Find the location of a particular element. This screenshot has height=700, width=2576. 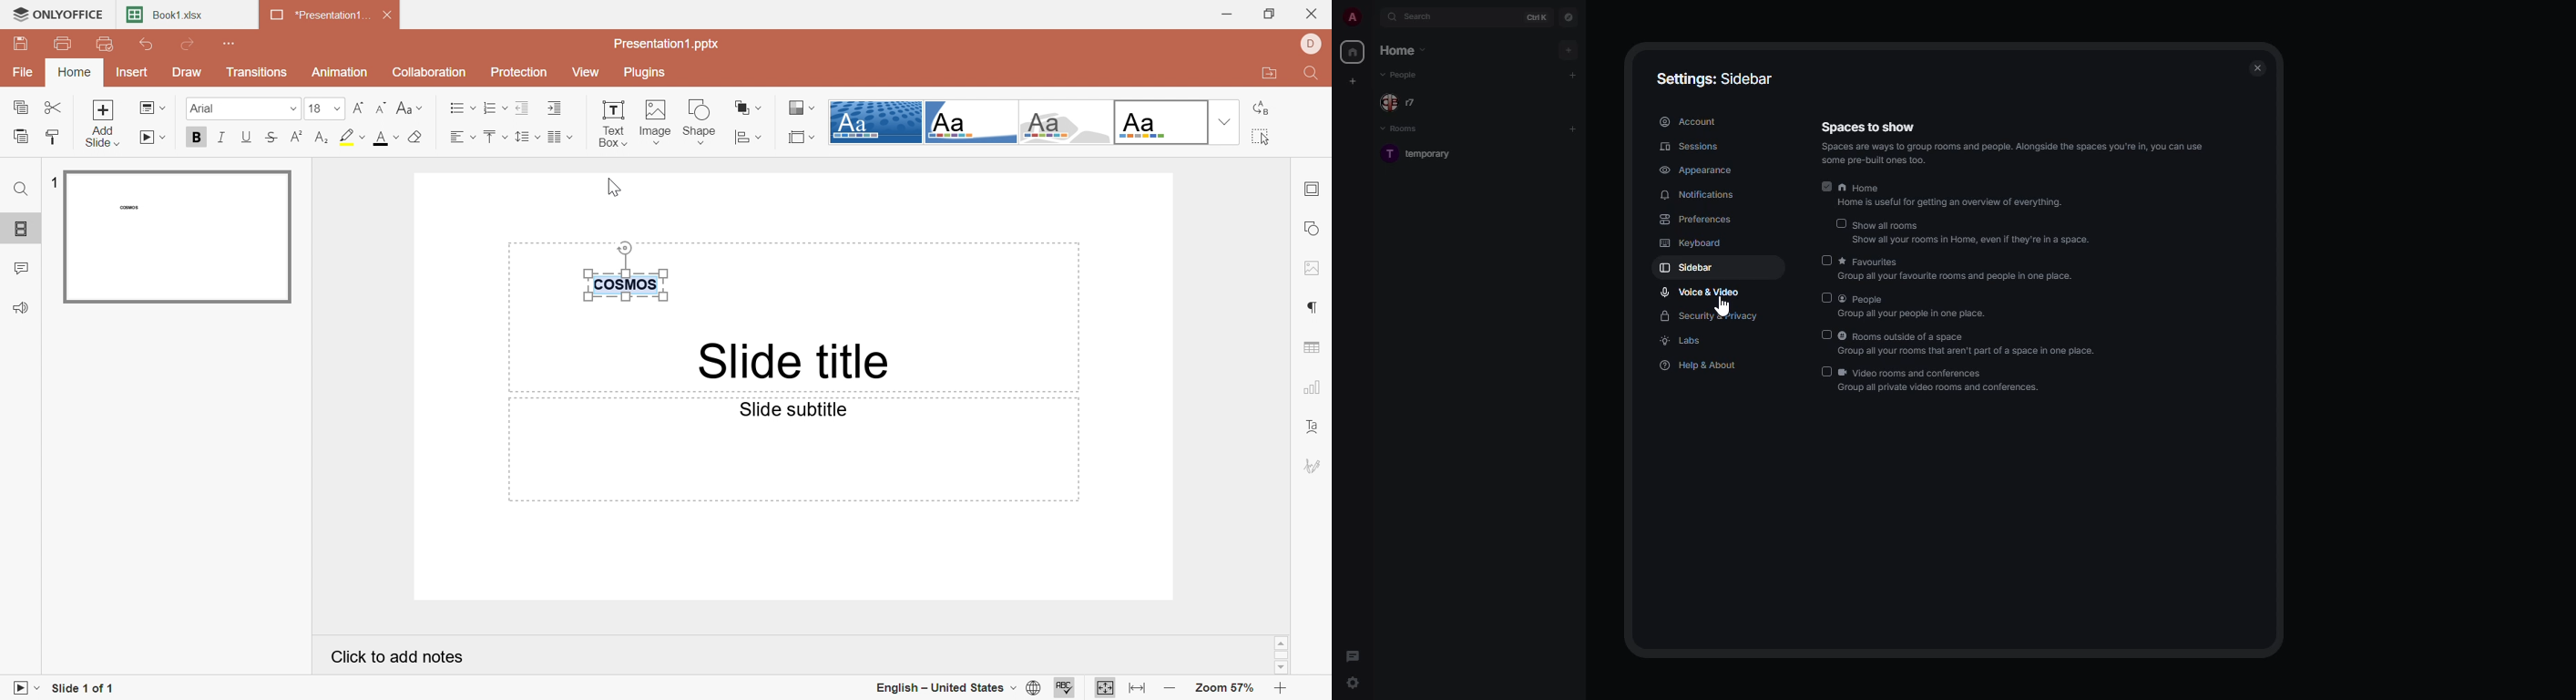

Font color is located at coordinates (386, 140).